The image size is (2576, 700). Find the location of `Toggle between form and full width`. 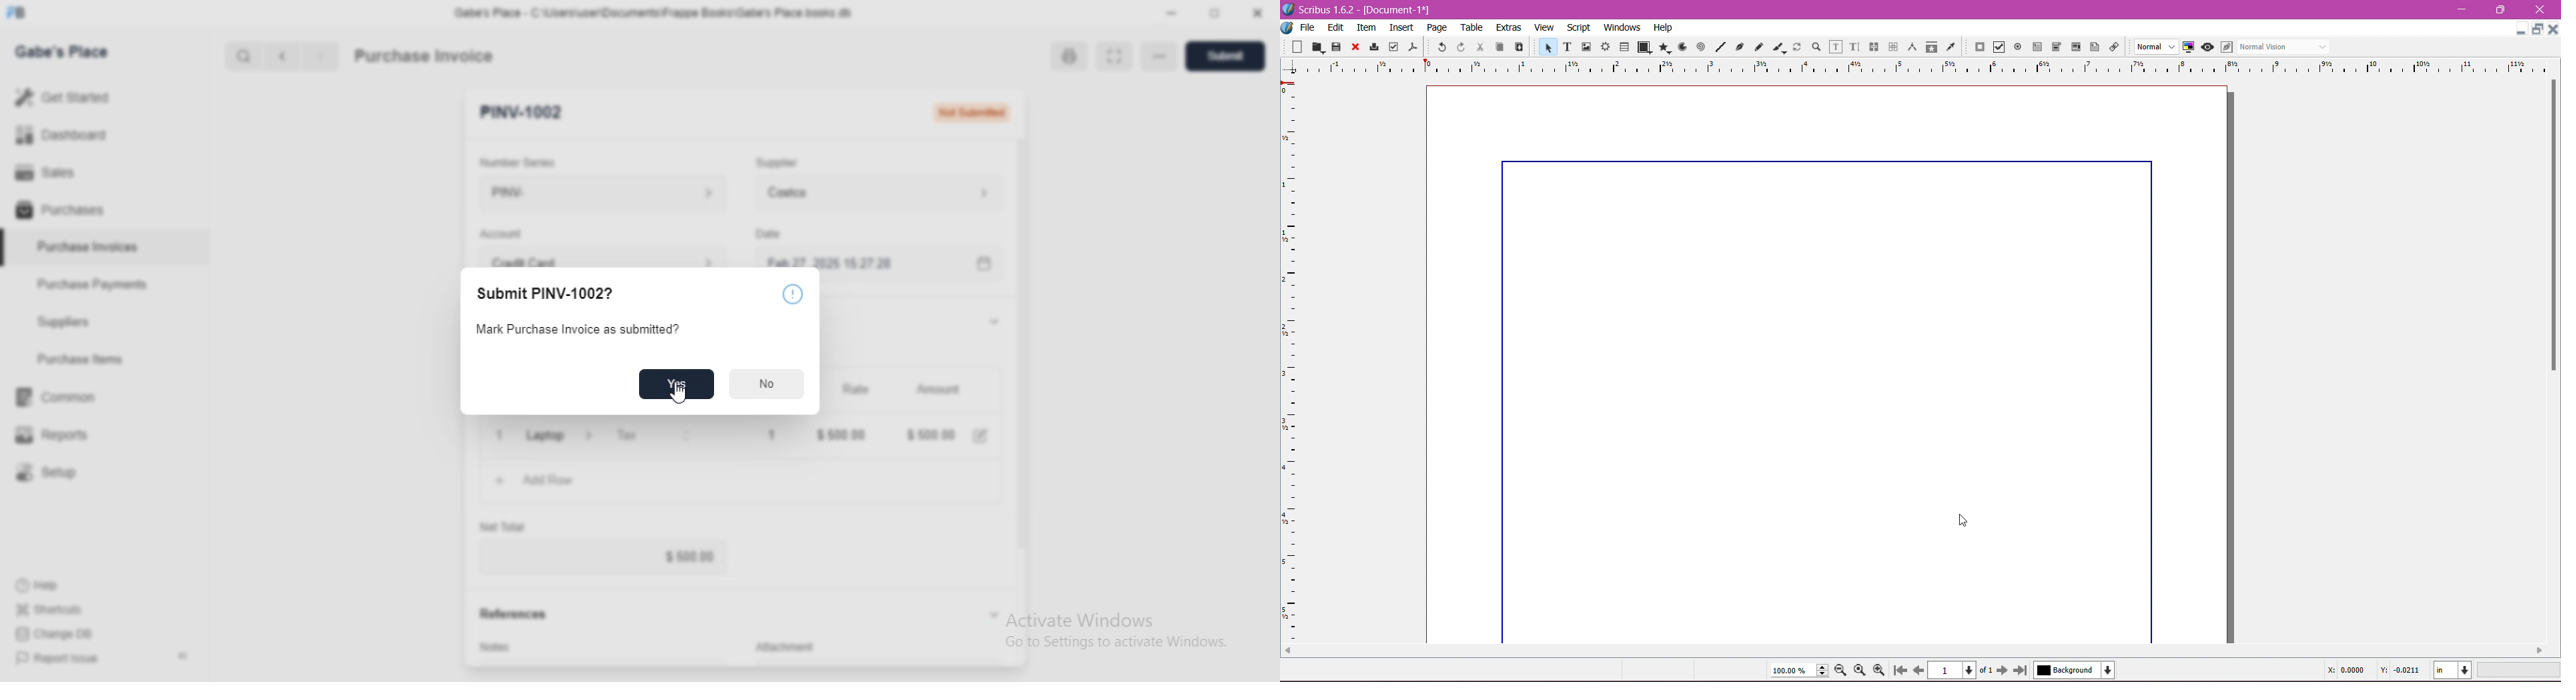

Toggle between form and full width is located at coordinates (1115, 56).